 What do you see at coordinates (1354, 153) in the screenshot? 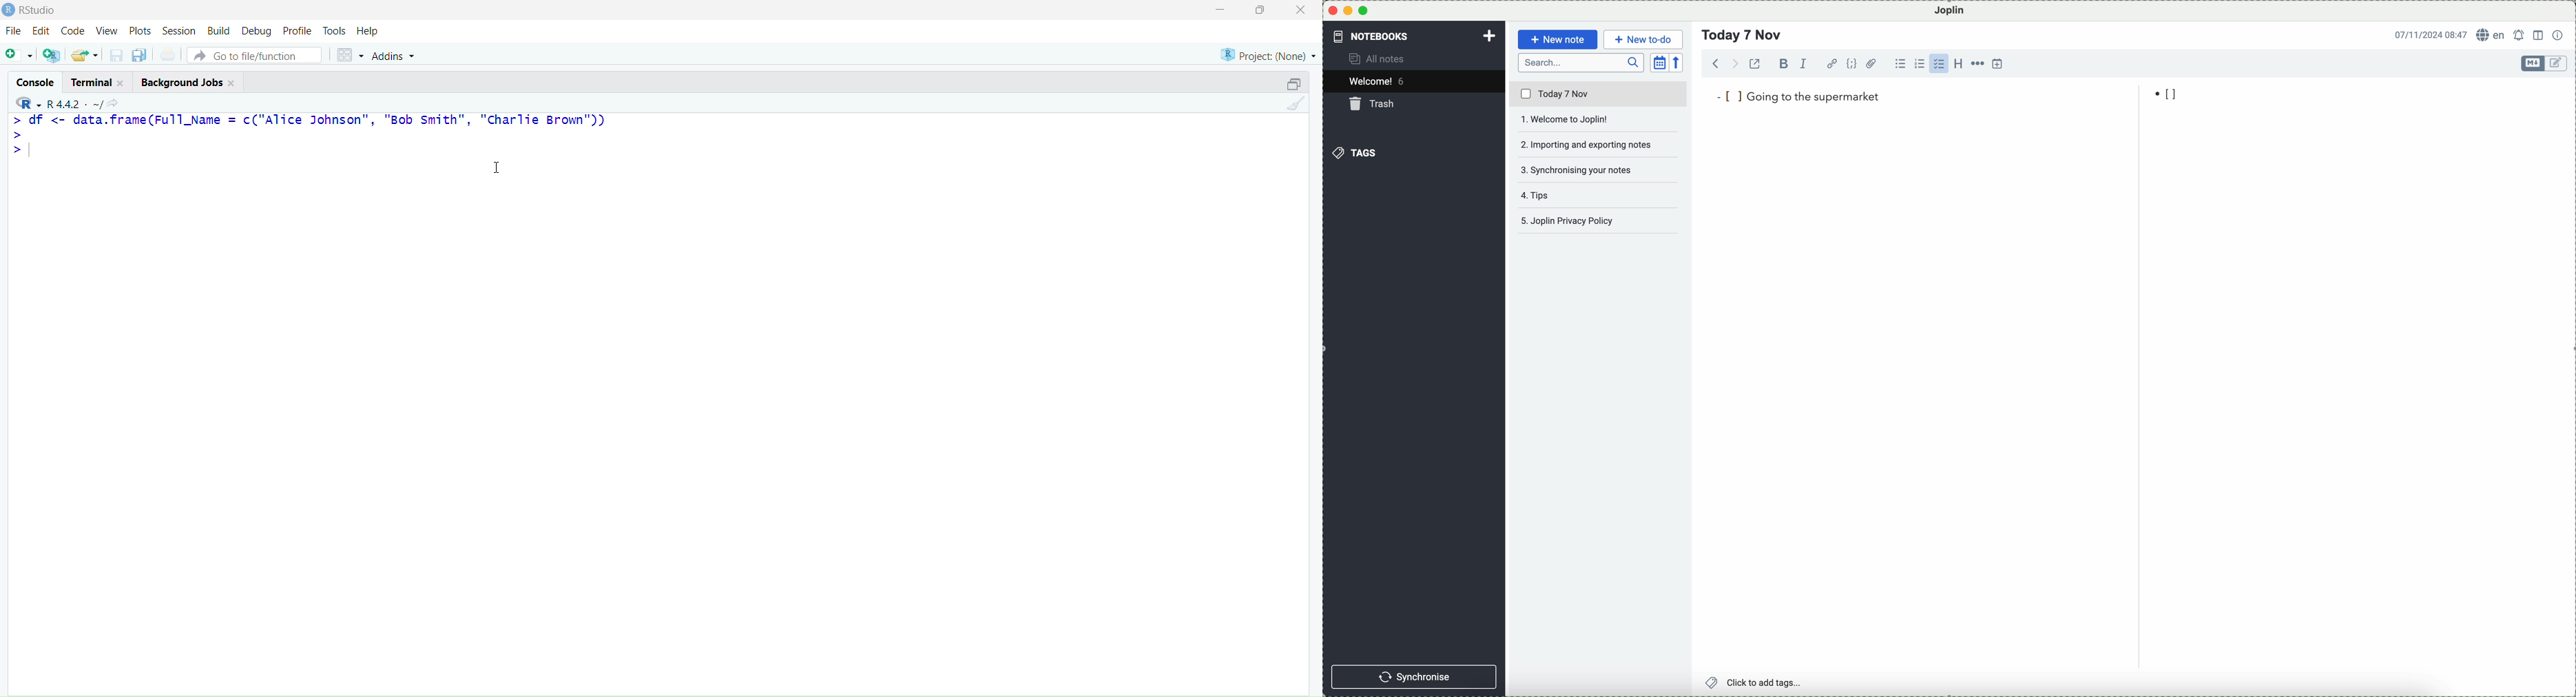
I see `tags` at bounding box center [1354, 153].